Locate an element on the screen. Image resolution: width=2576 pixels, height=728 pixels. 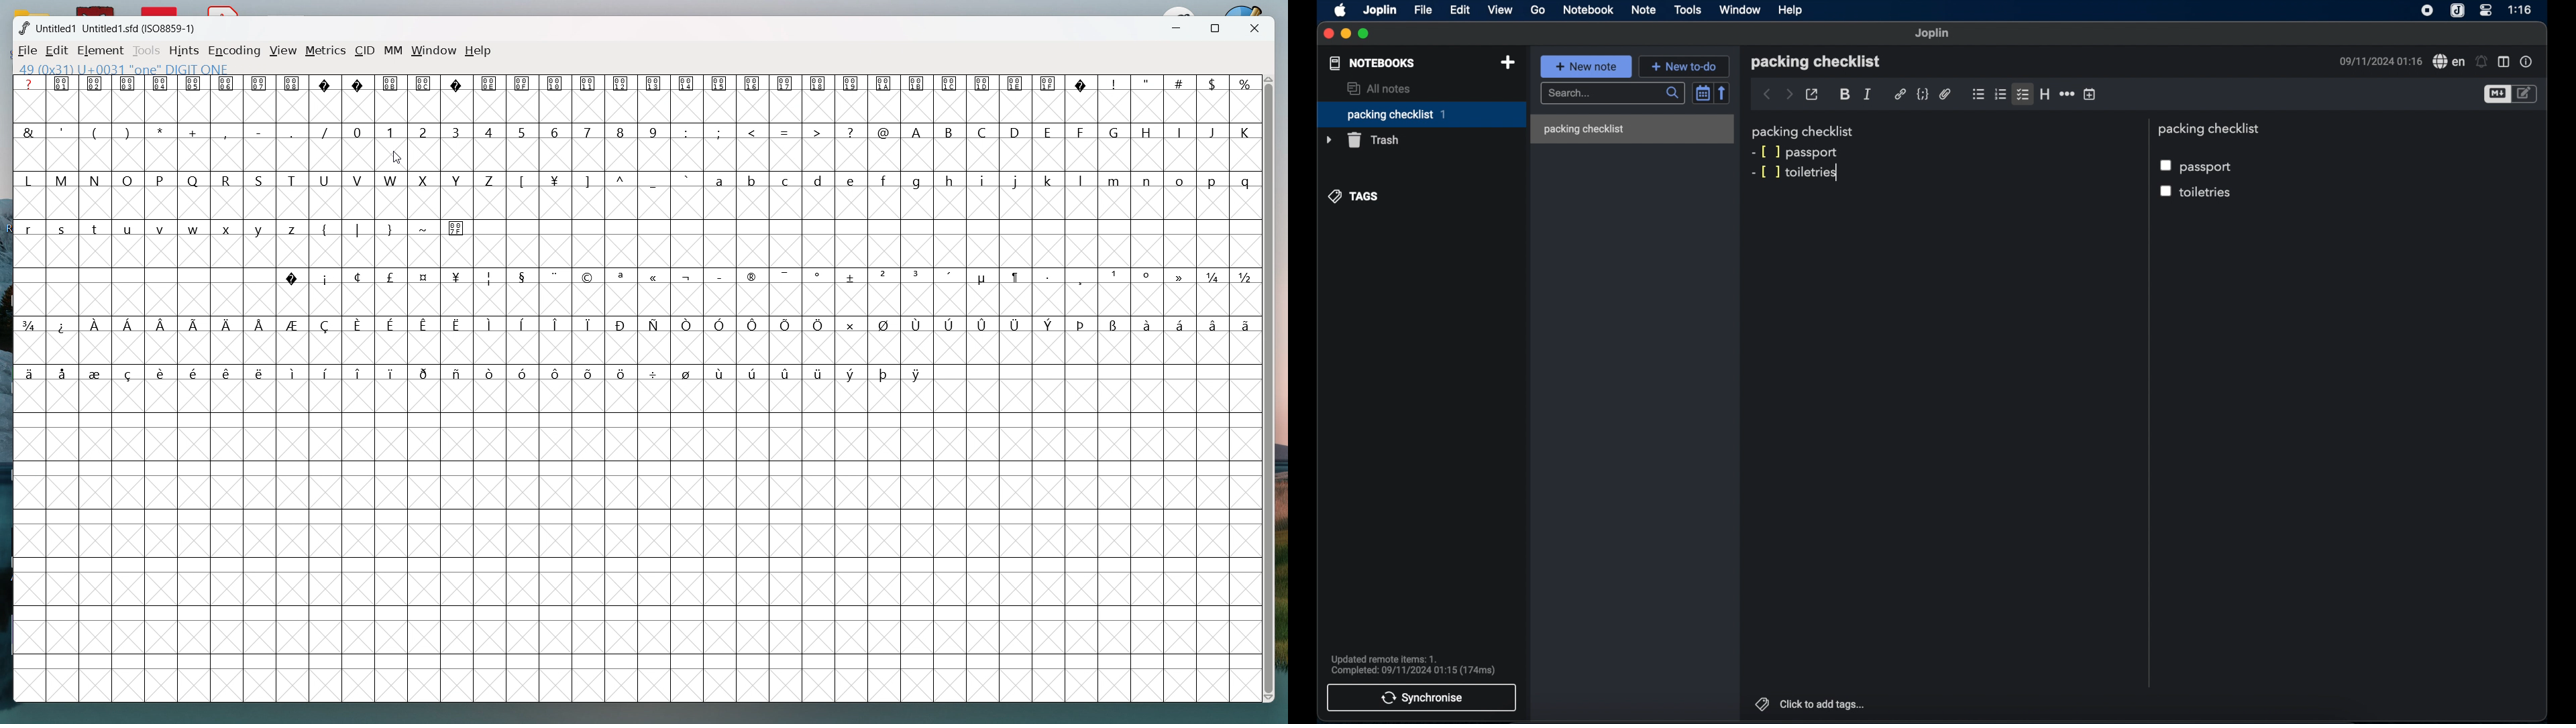
symbol is located at coordinates (1085, 323).